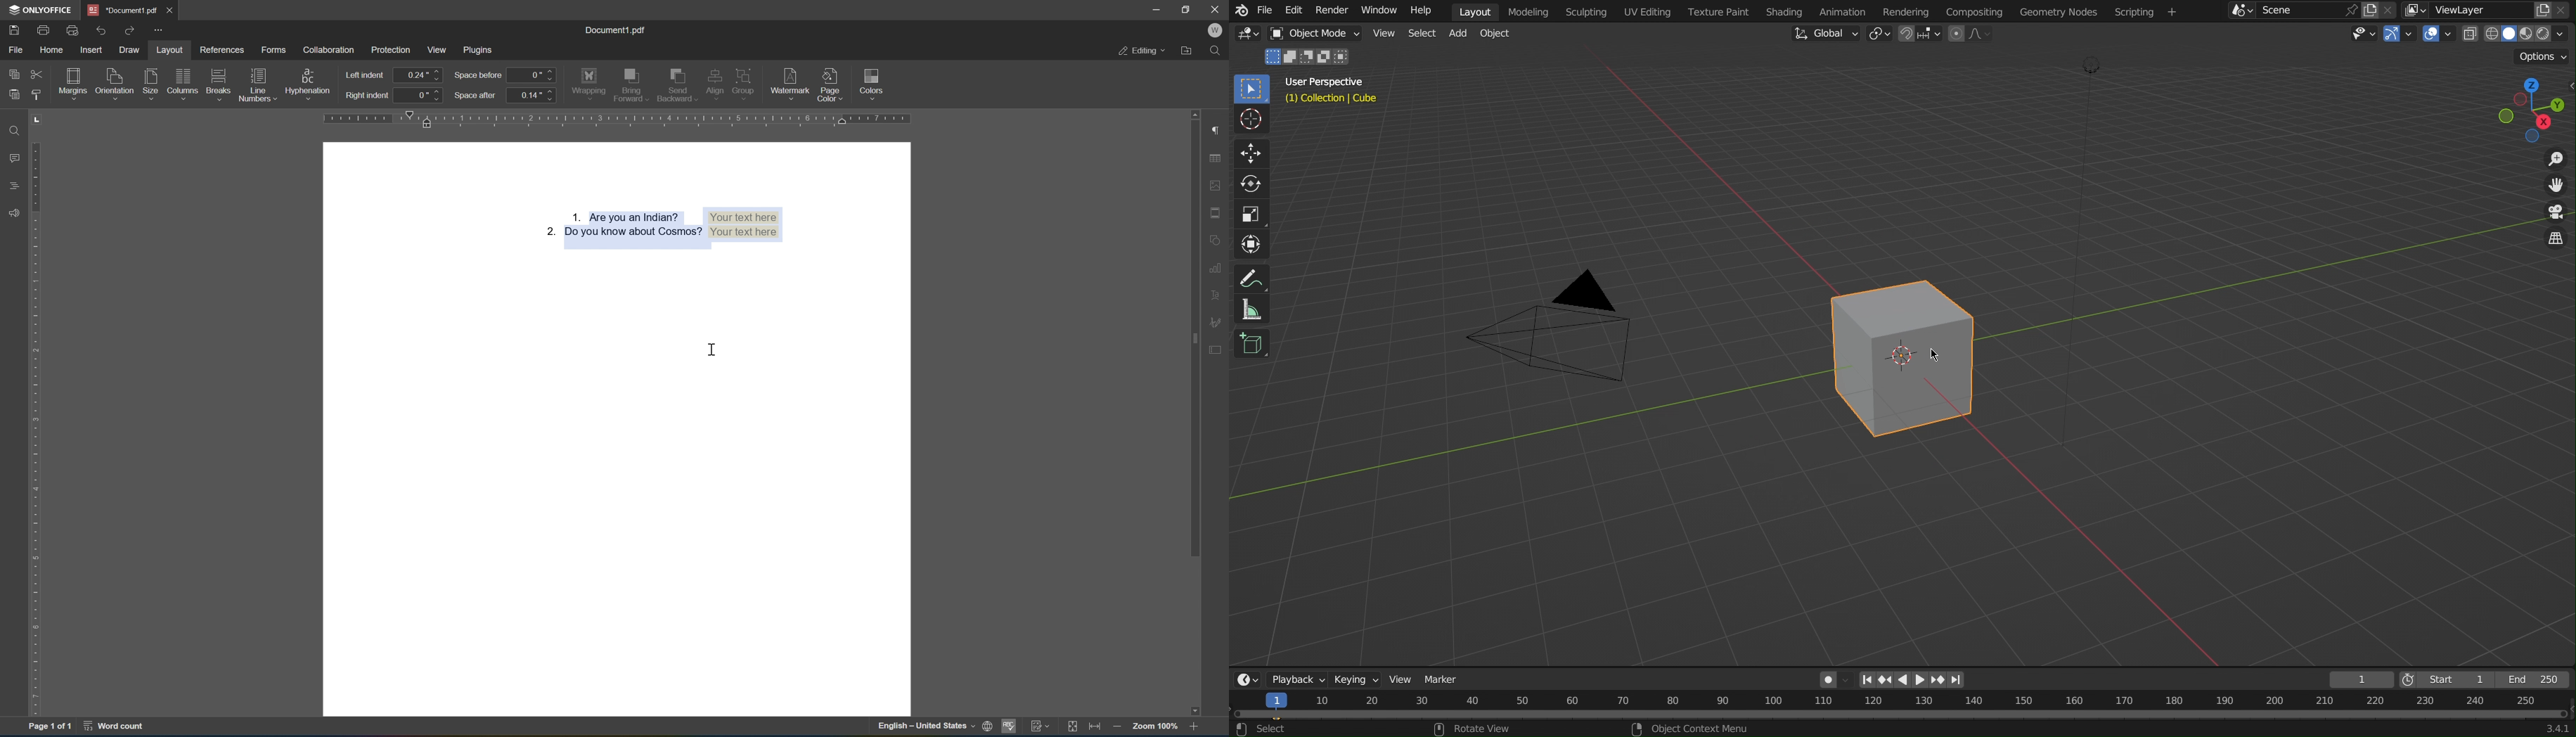  Describe the element at coordinates (1265, 13) in the screenshot. I see `File` at that location.